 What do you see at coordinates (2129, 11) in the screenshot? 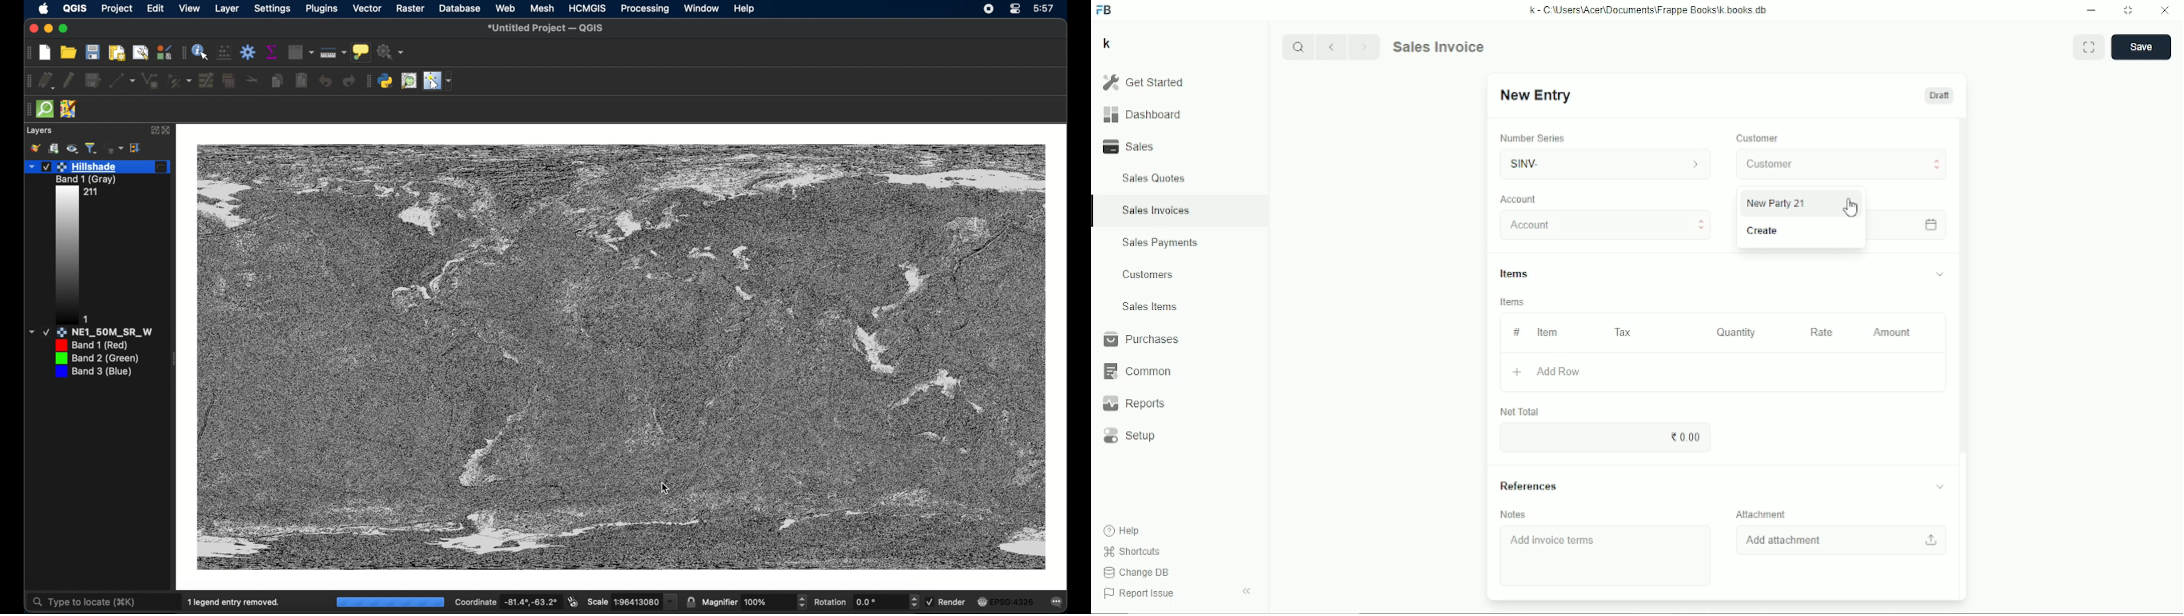
I see `Toggle between form and full width` at bounding box center [2129, 11].